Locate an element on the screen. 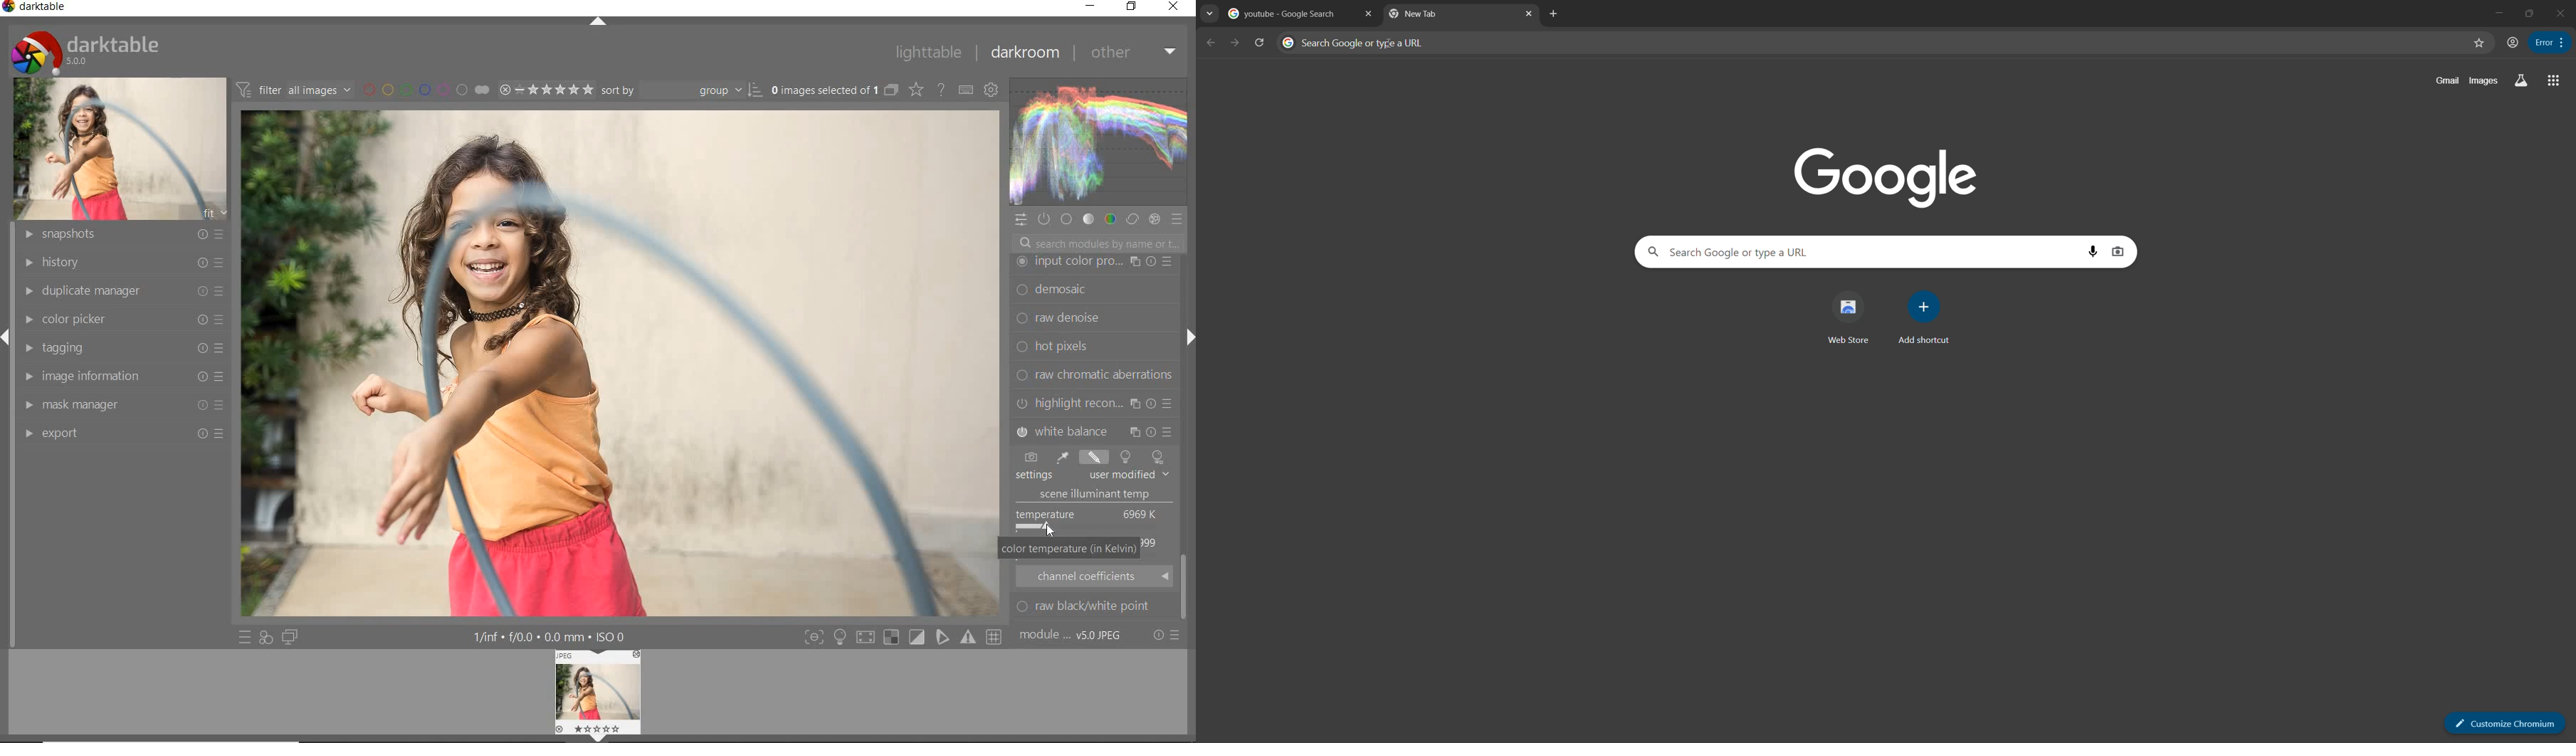 This screenshot has height=756, width=2576. waveform is located at coordinates (1097, 141).